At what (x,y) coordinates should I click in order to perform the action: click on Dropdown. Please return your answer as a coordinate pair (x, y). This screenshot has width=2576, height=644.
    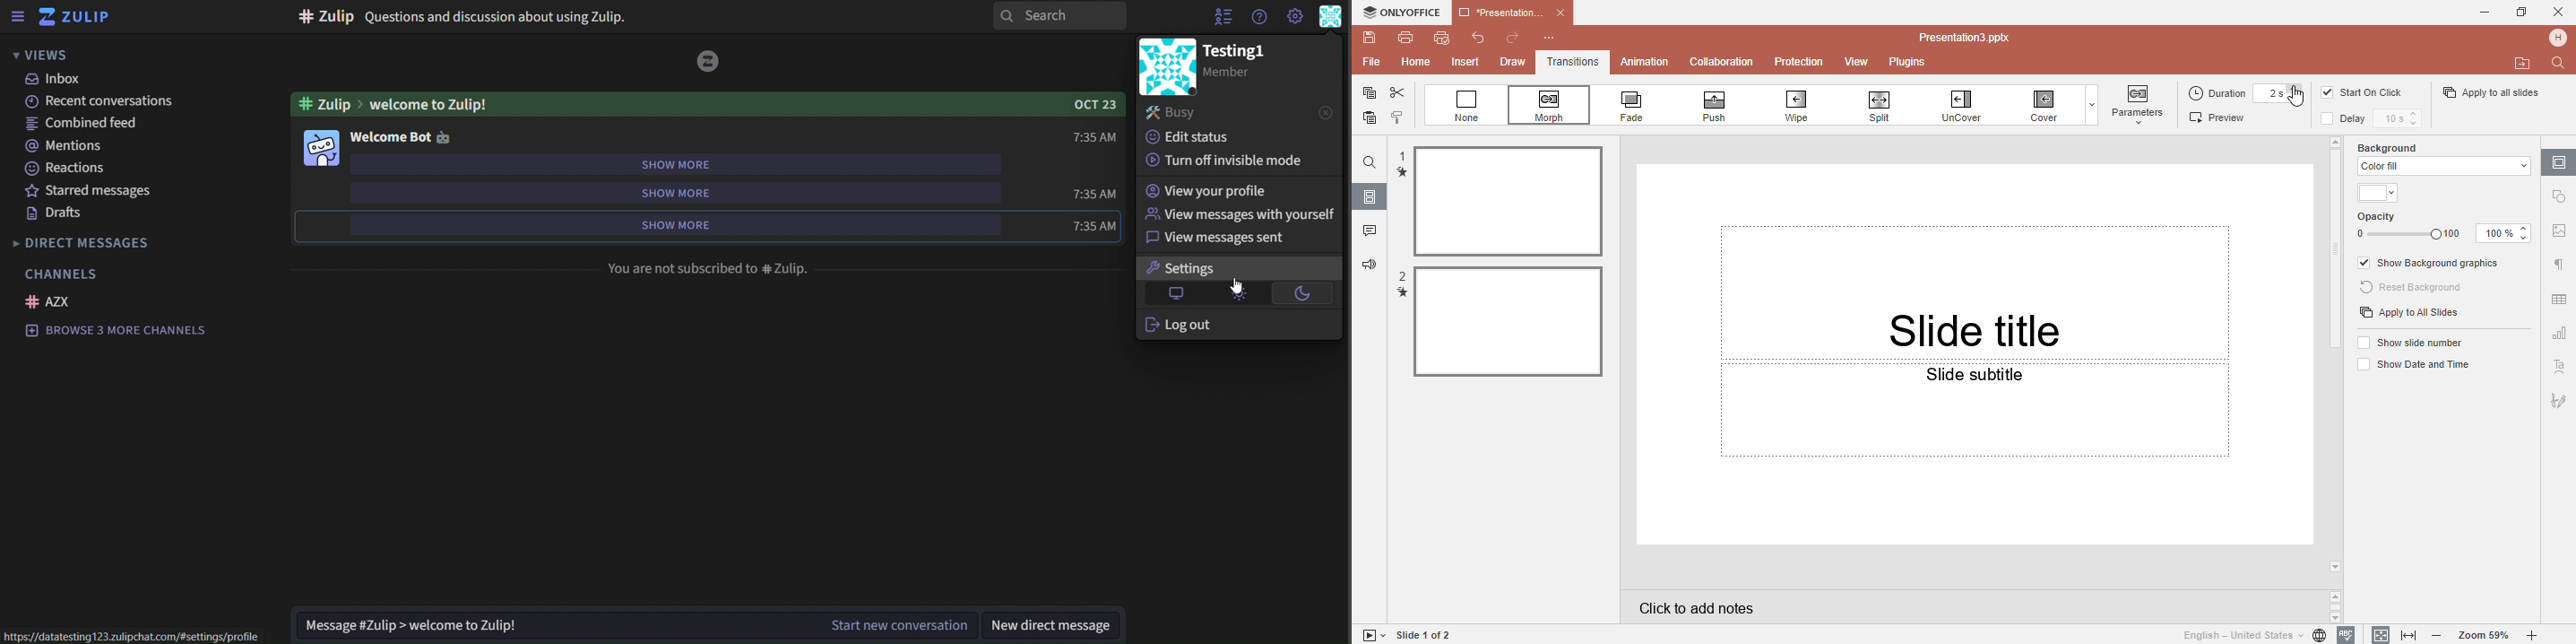
    Looking at the image, I should click on (2089, 105).